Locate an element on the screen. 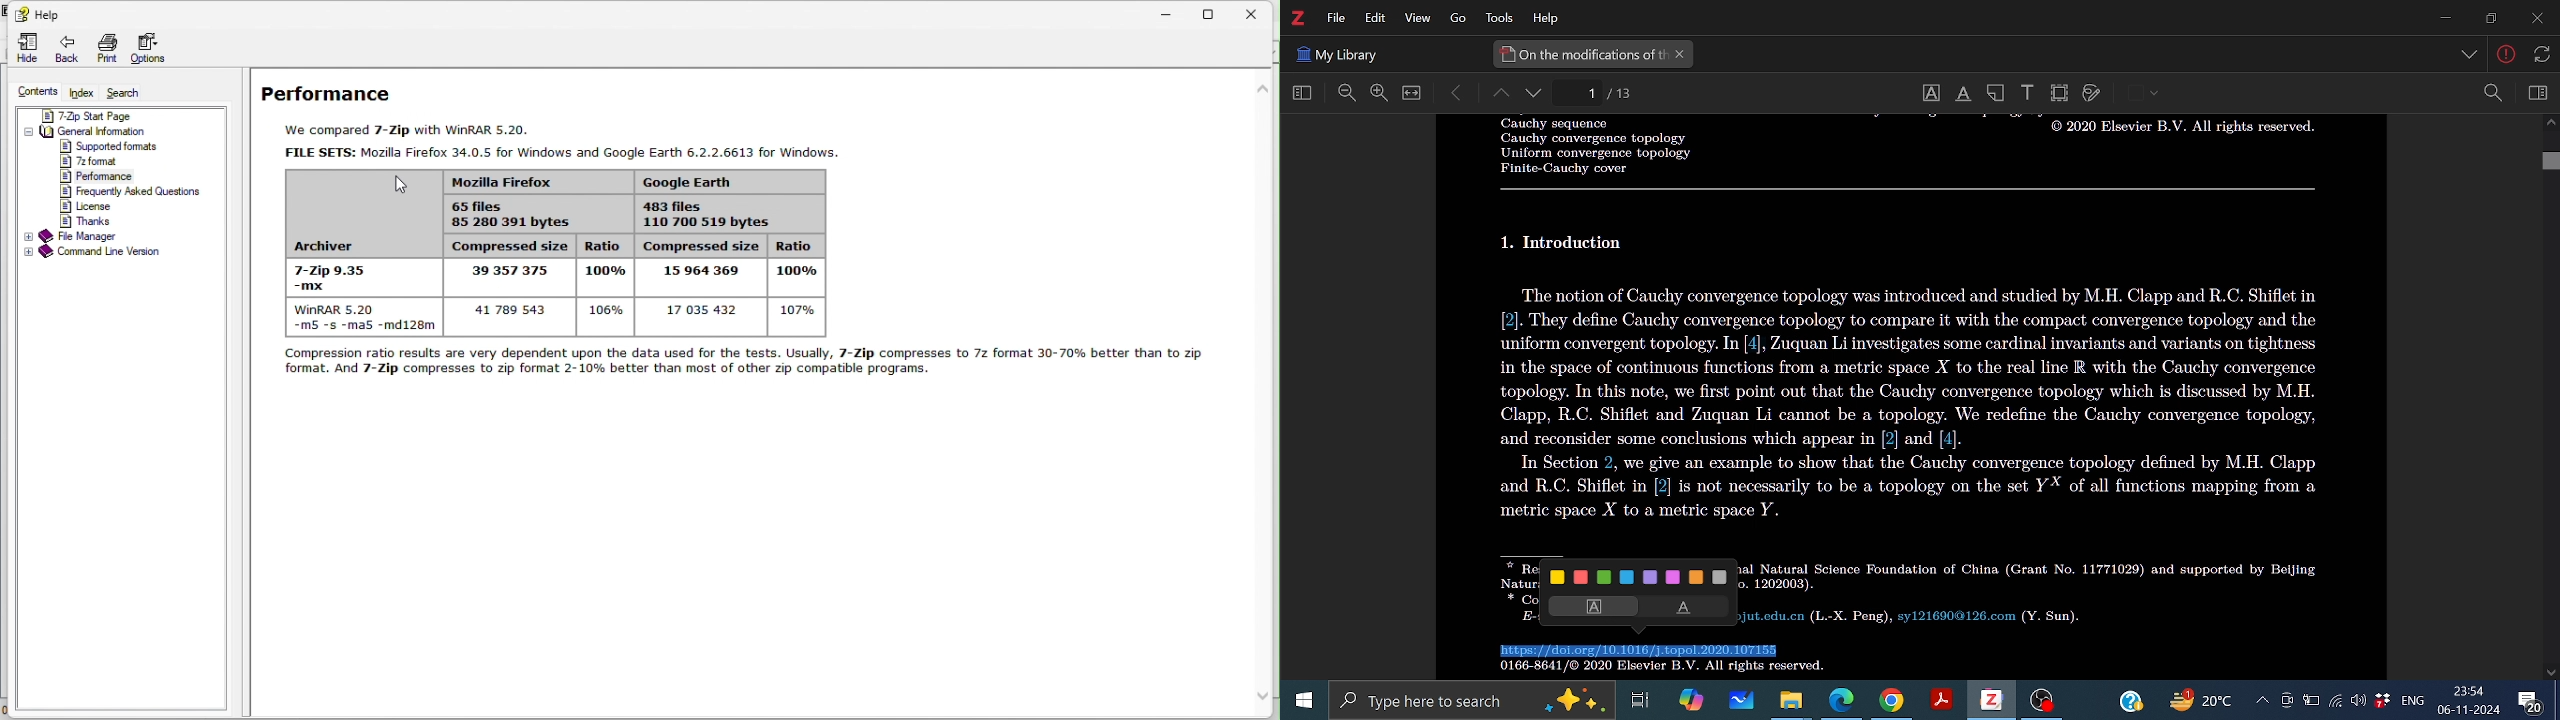  Batttery is located at coordinates (2311, 701).